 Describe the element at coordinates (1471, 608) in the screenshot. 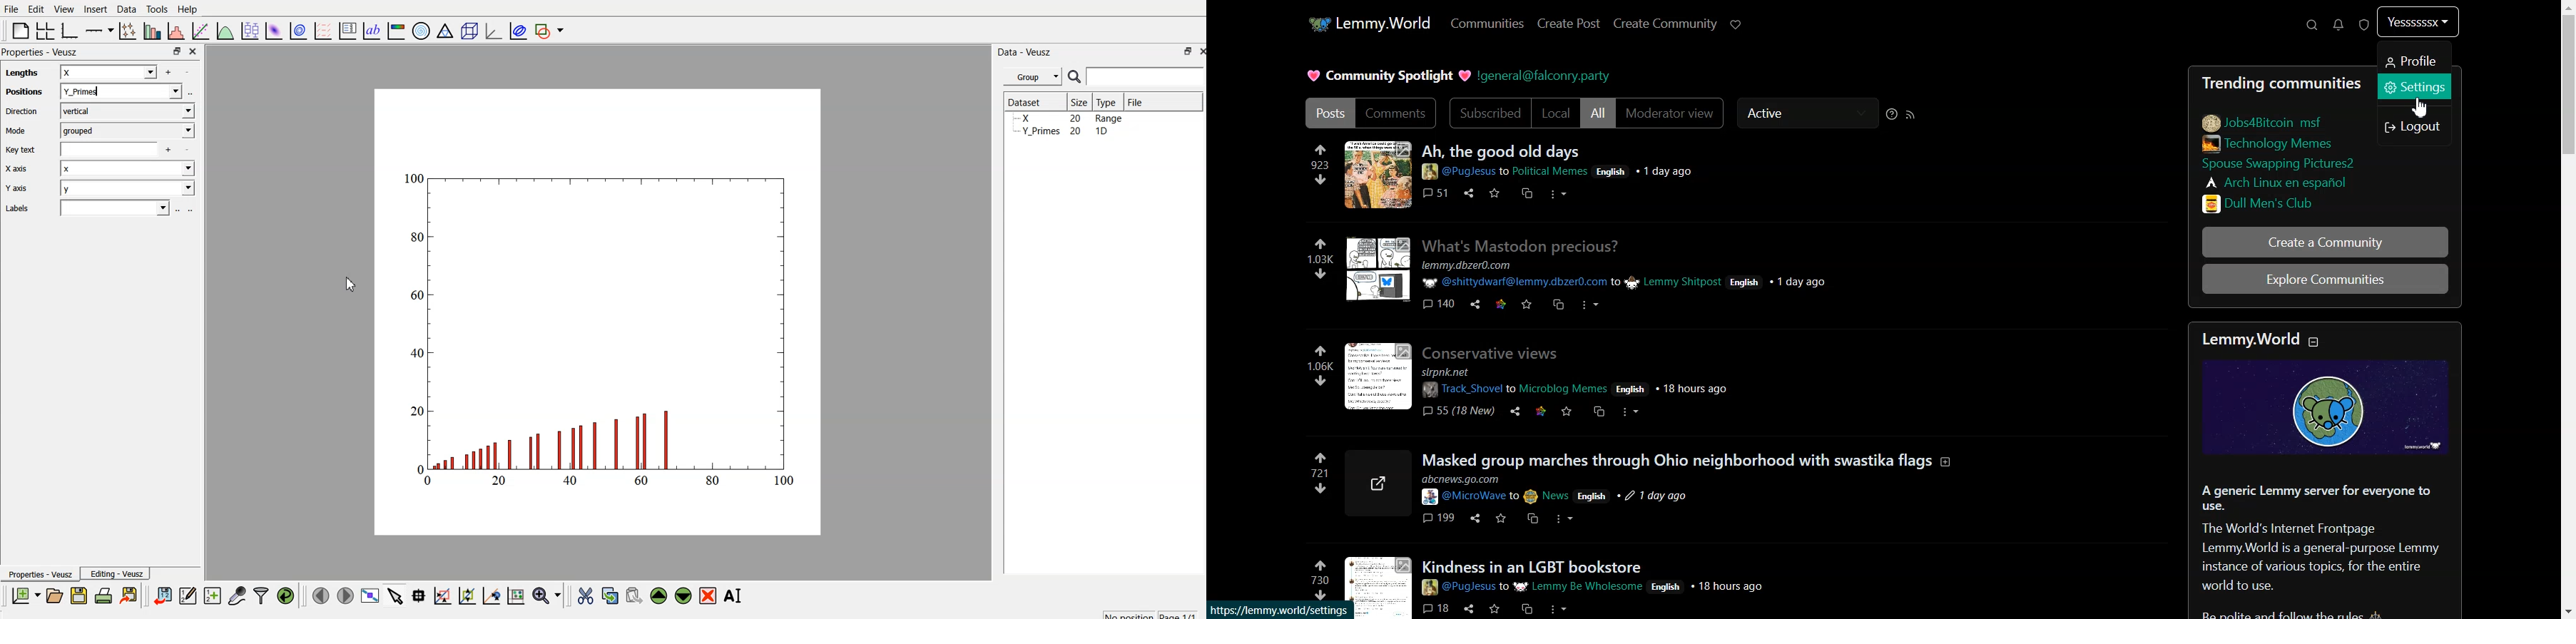

I see `share` at that location.